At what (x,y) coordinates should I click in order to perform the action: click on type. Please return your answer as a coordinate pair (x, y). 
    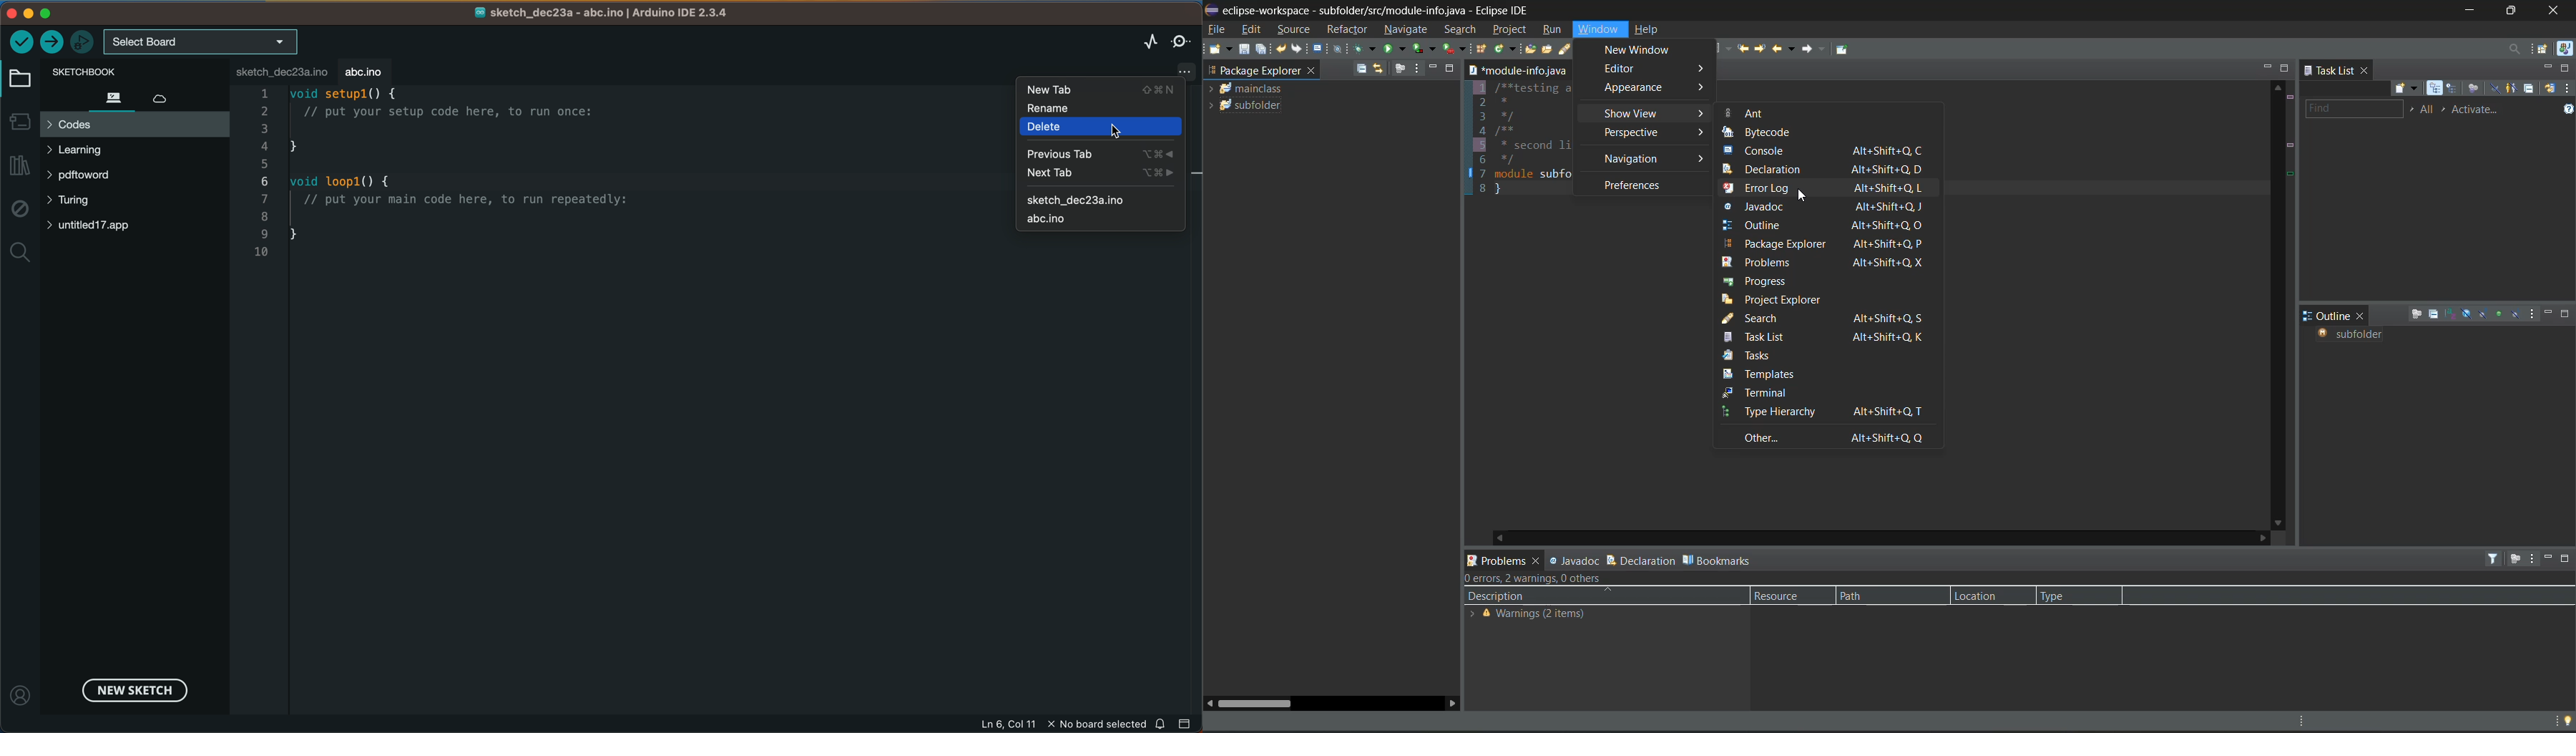
    Looking at the image, I should click on (2063, 597).